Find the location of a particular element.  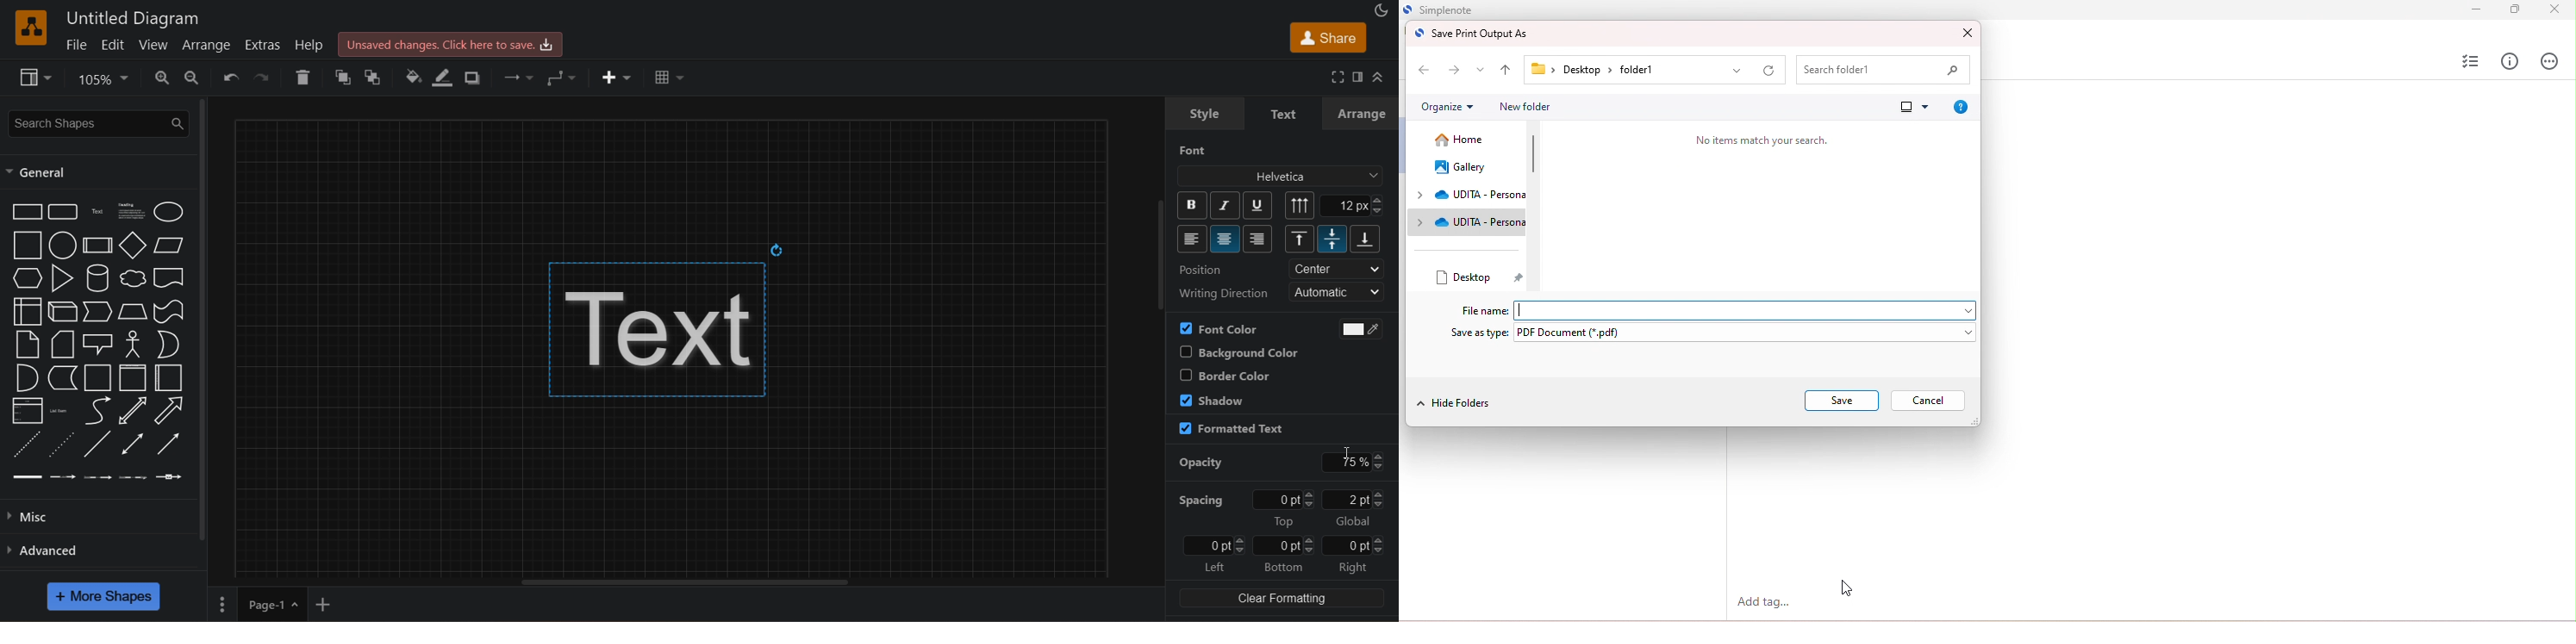

file is located at coordinates (76, 44).